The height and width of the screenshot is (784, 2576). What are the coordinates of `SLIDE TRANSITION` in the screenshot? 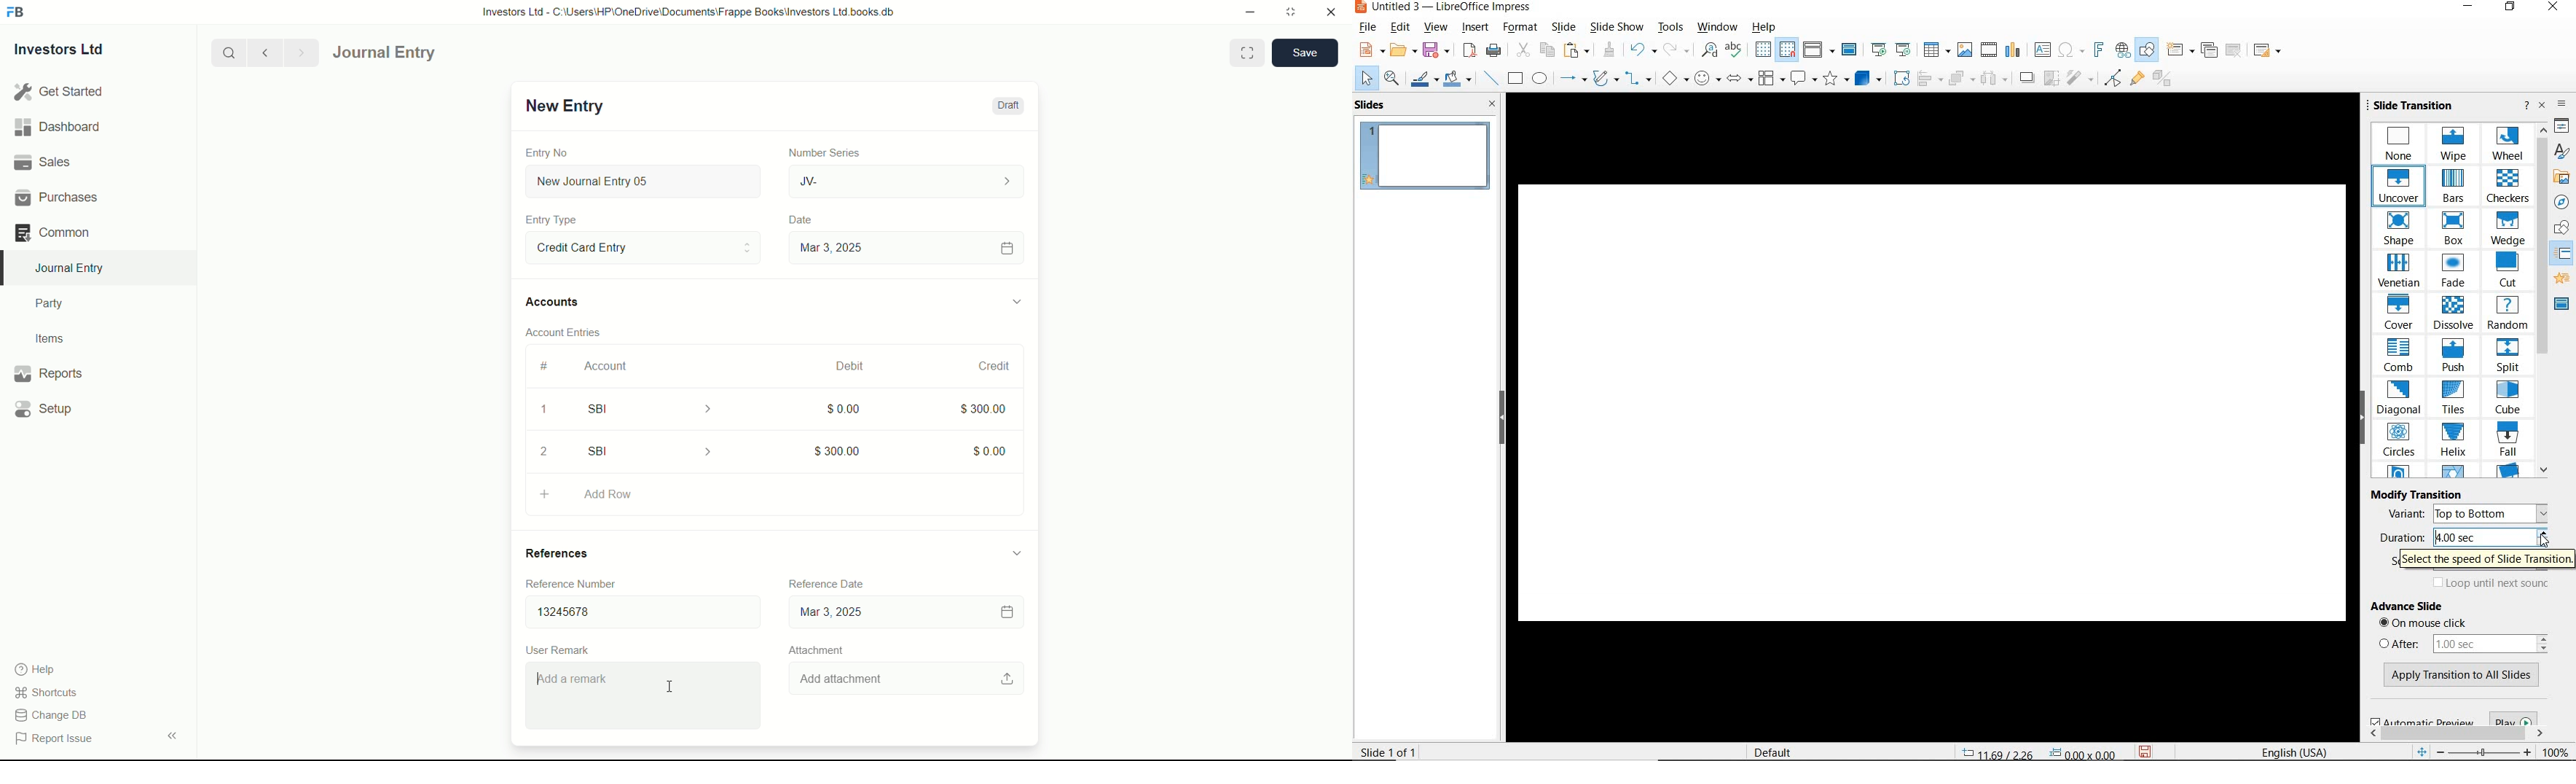 It's located at (2564, 255).